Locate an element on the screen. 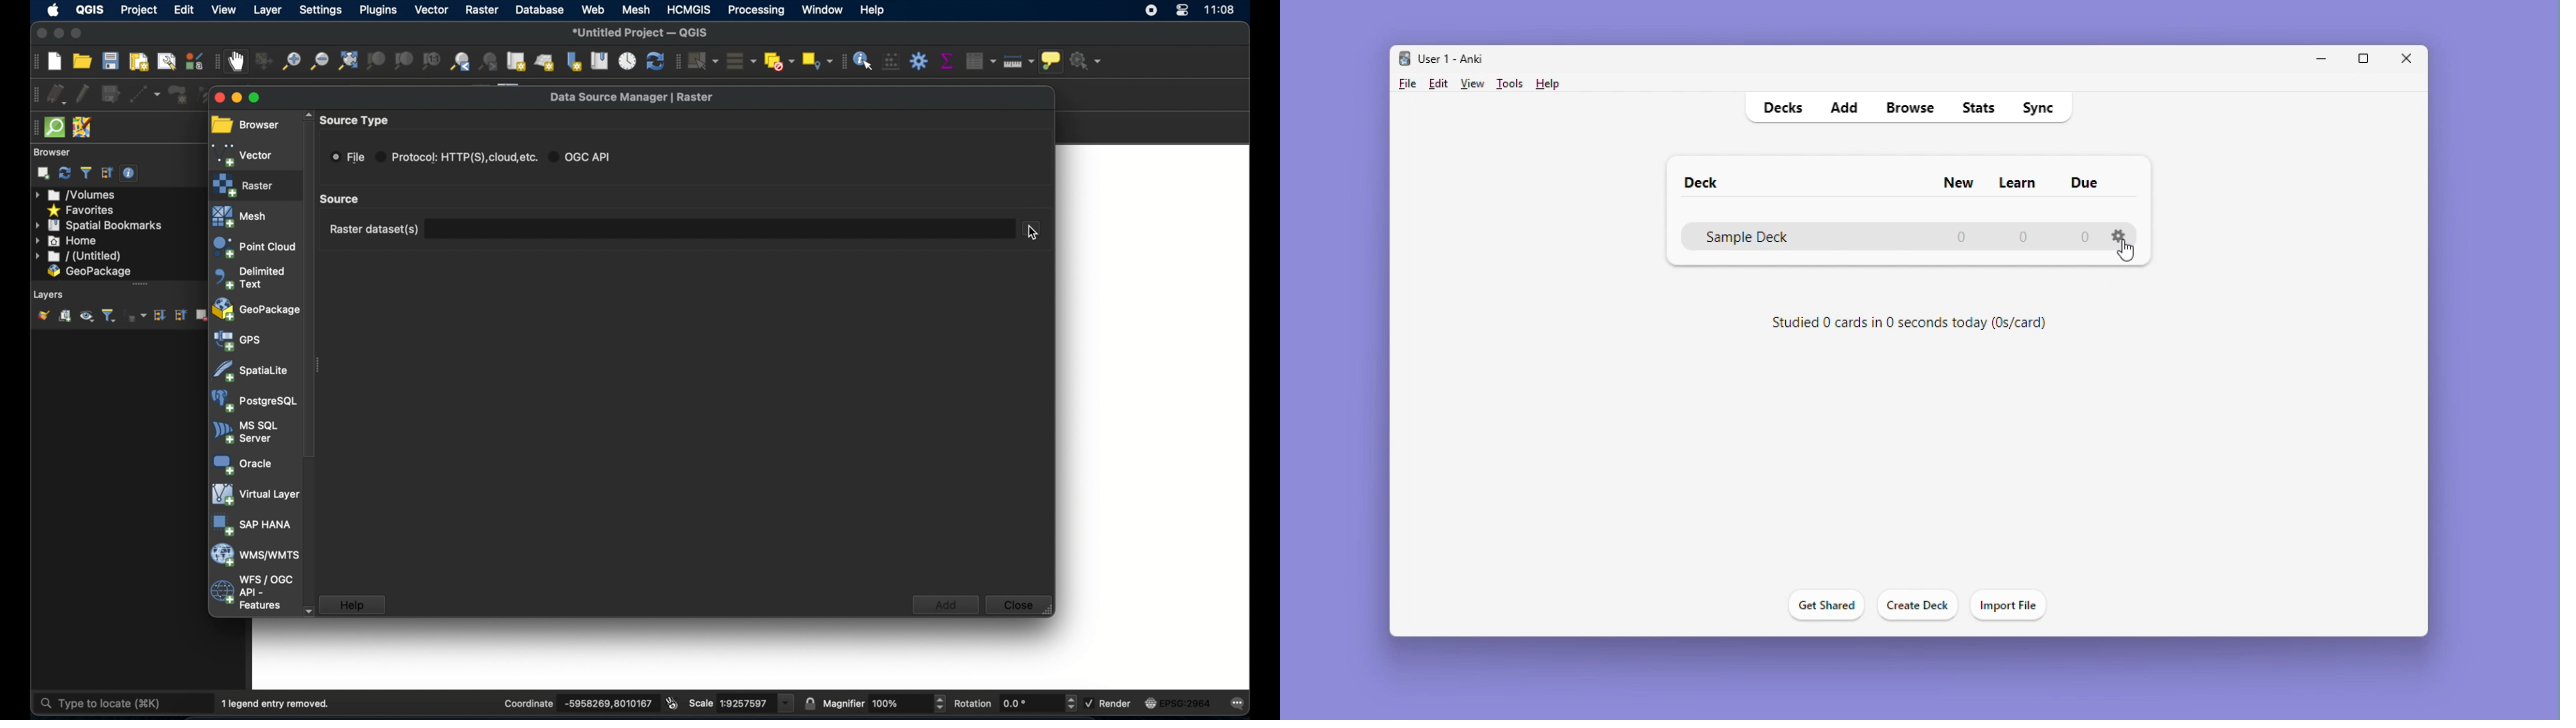 The width and height of the screenshot is (2576, 728). close is located at coordinates (217, 97).